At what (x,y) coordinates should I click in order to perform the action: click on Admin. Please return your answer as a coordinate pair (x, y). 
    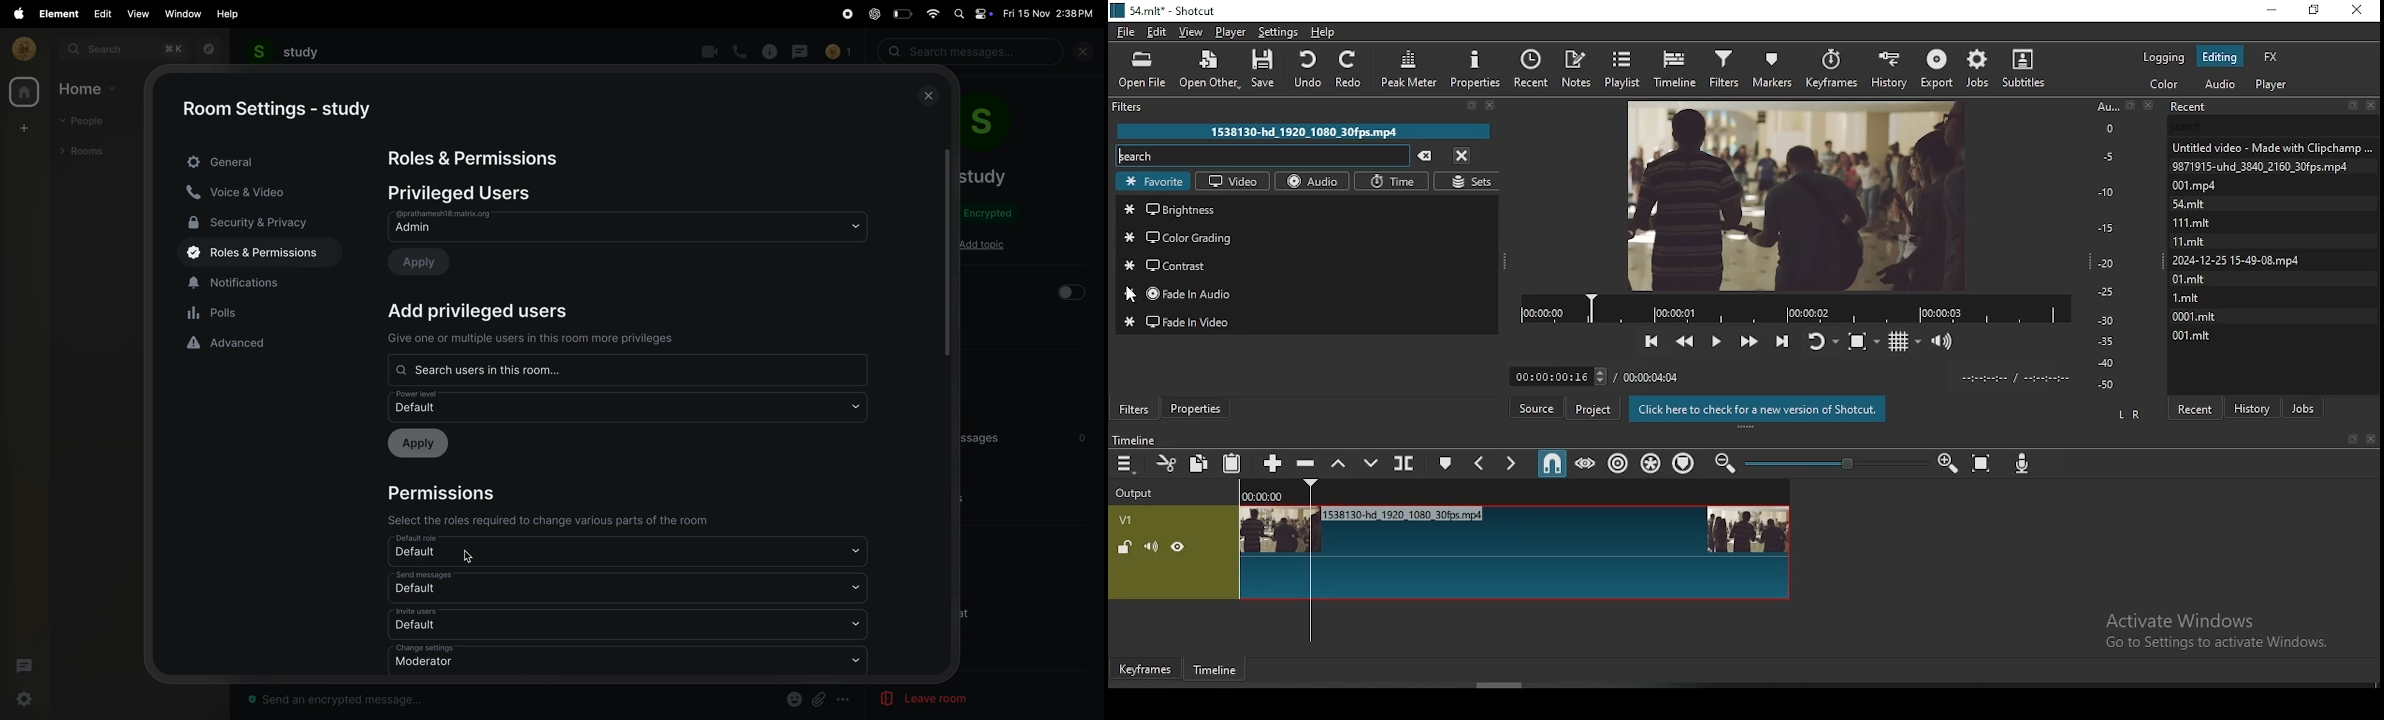
    Looking at the image, I should click on (627, 226).